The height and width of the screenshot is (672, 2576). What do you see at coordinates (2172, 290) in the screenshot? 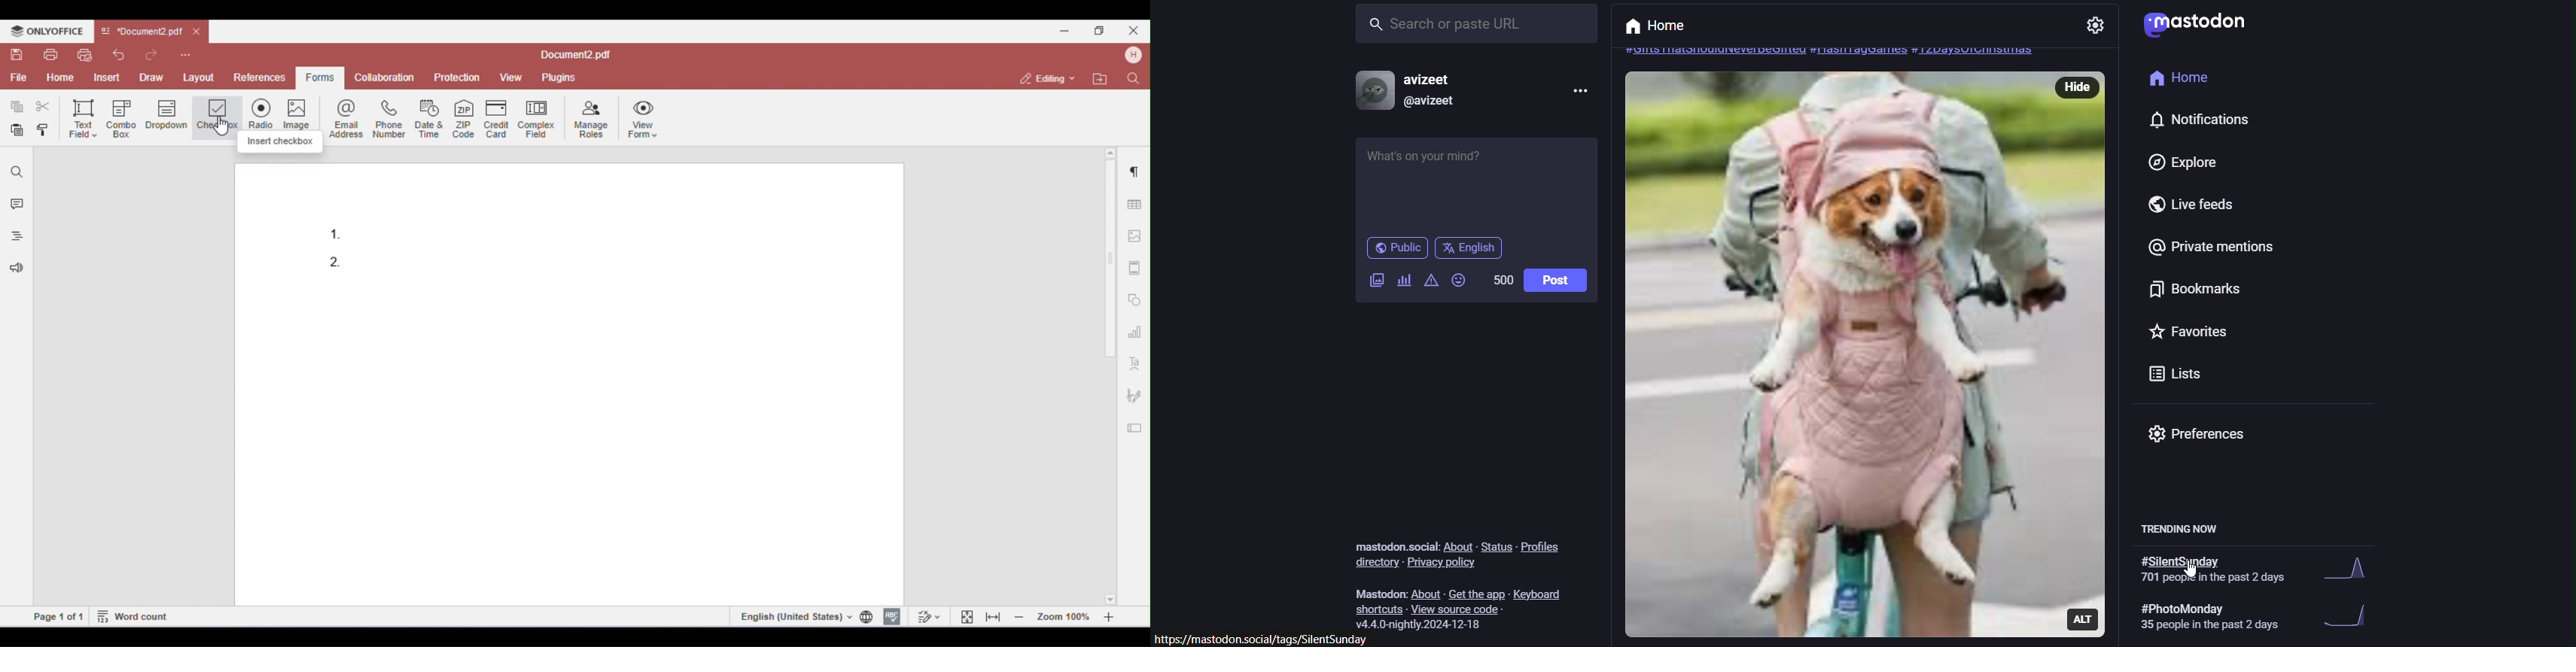
I see `Bookmarks` at bounding box center [2172, 290].